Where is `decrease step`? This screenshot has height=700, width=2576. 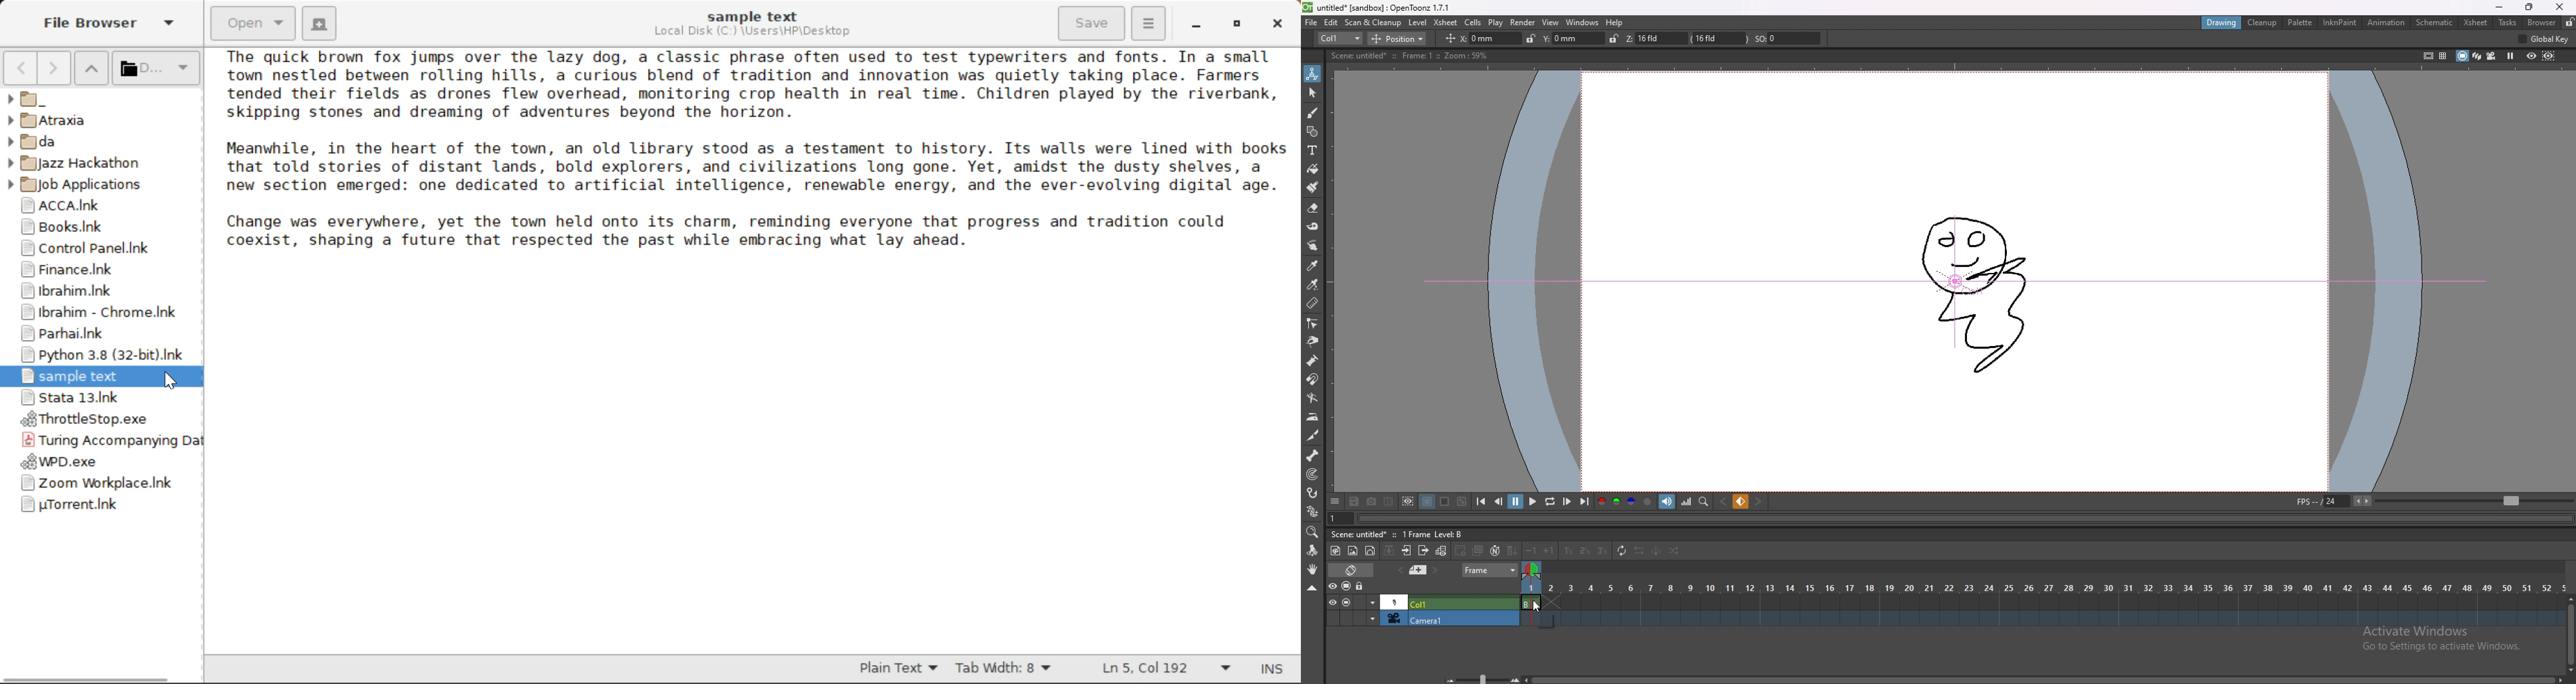
decrease step is located at coordinates (1532, 551).